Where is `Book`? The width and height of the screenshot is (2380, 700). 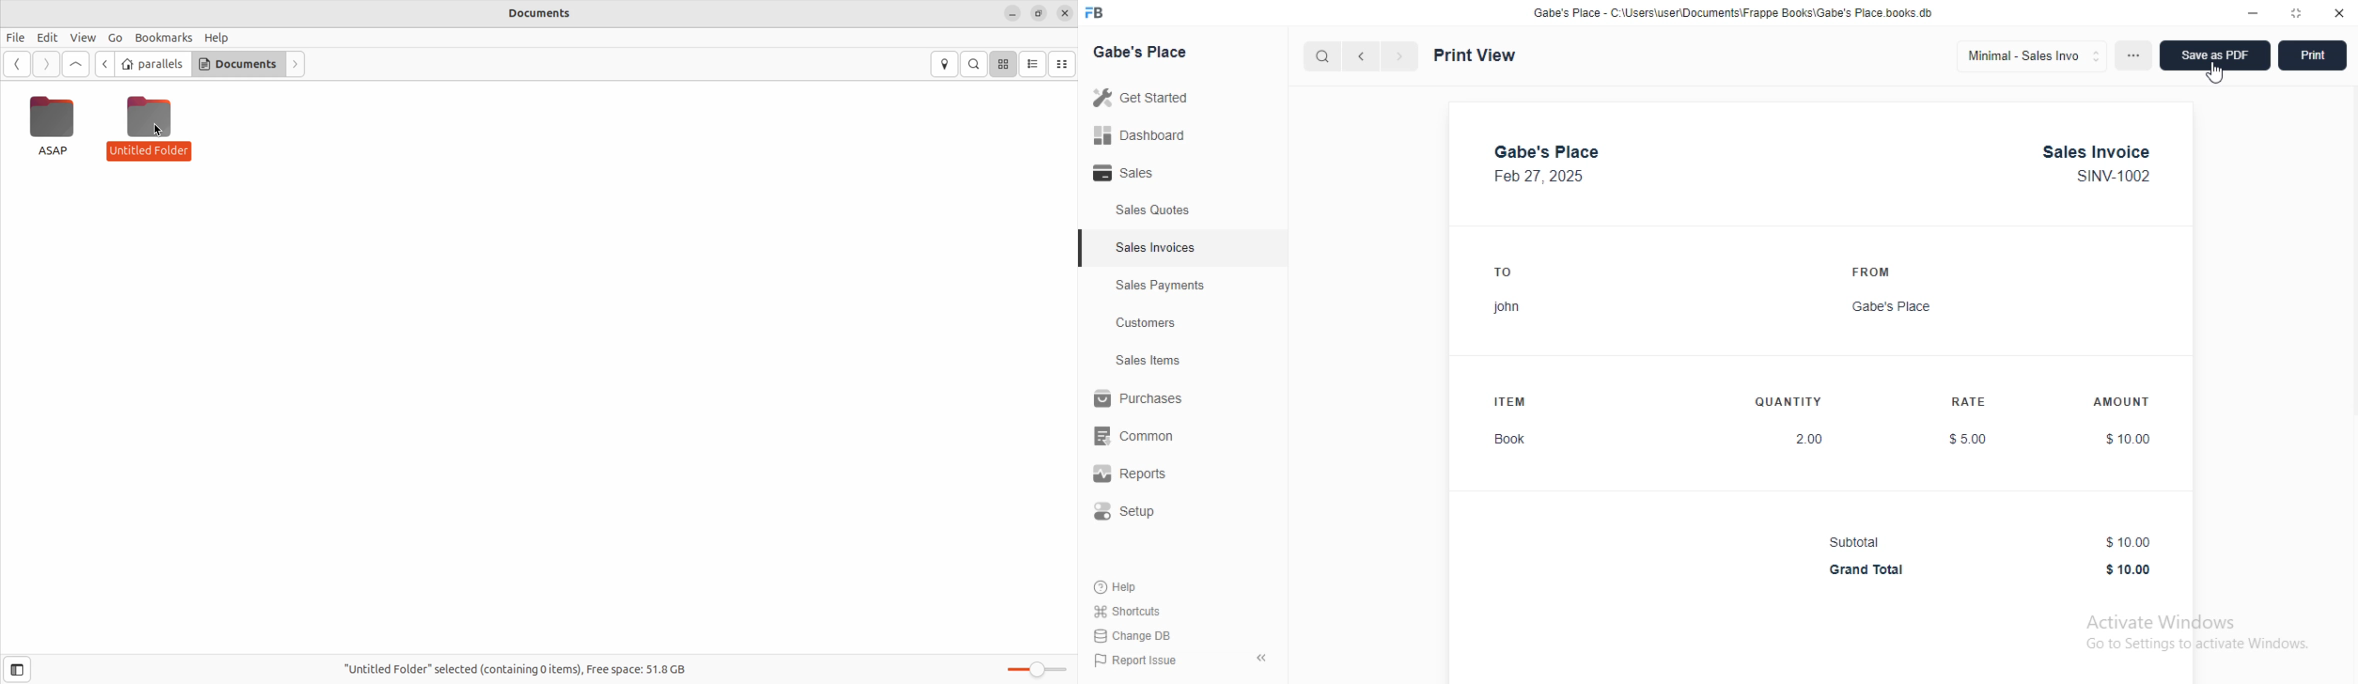
Book is located at coordinates (1511, 439).